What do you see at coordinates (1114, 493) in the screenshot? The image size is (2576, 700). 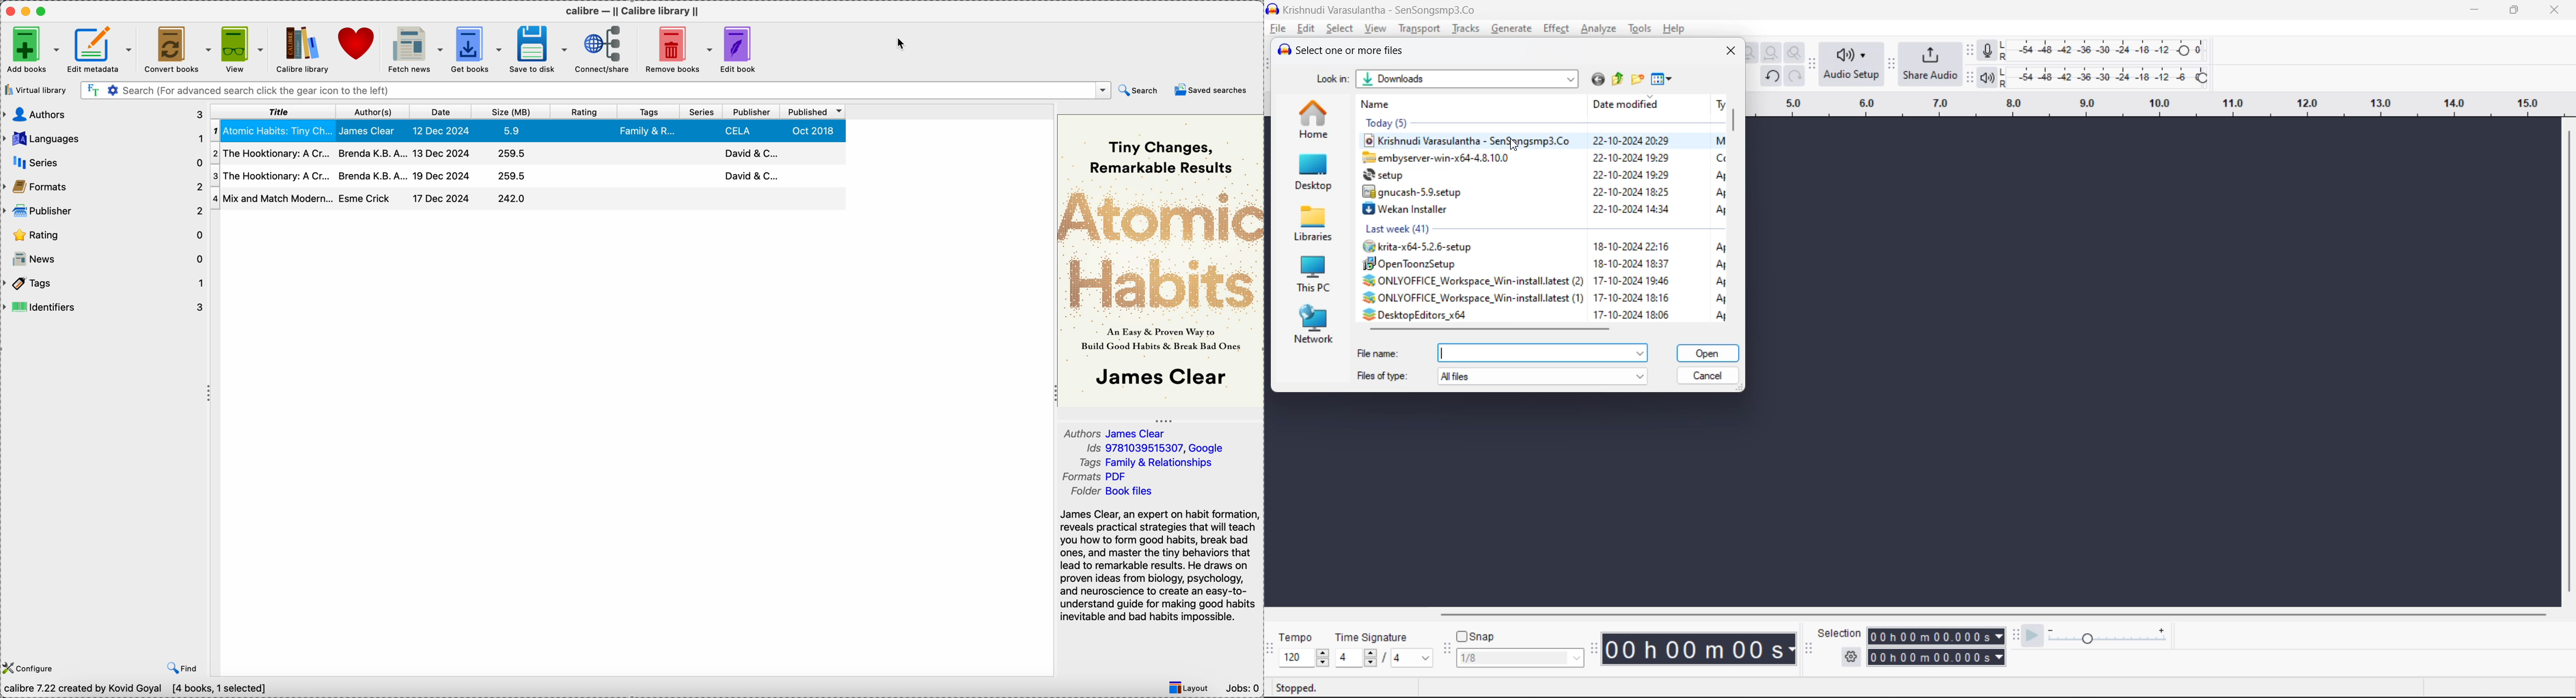 I see `Folder Book files` at bounding box center [1114, 493].